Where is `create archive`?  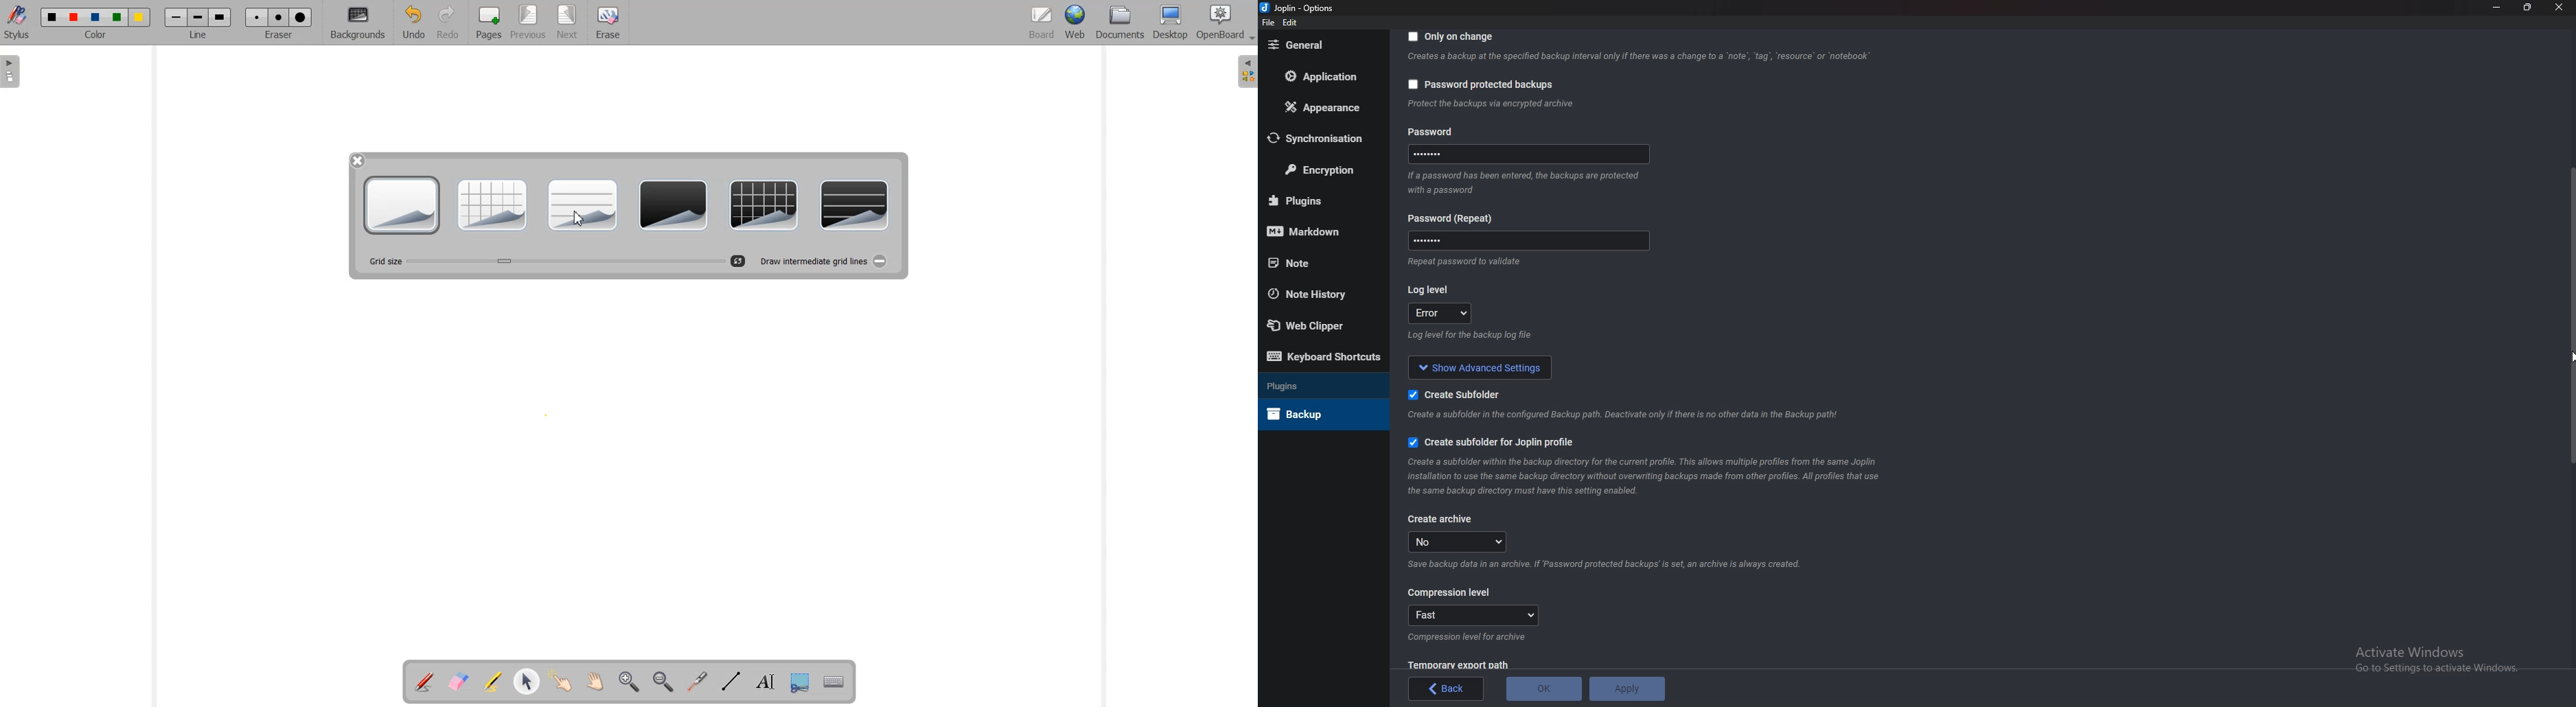 create archive is located at coordinates (1441, 519).